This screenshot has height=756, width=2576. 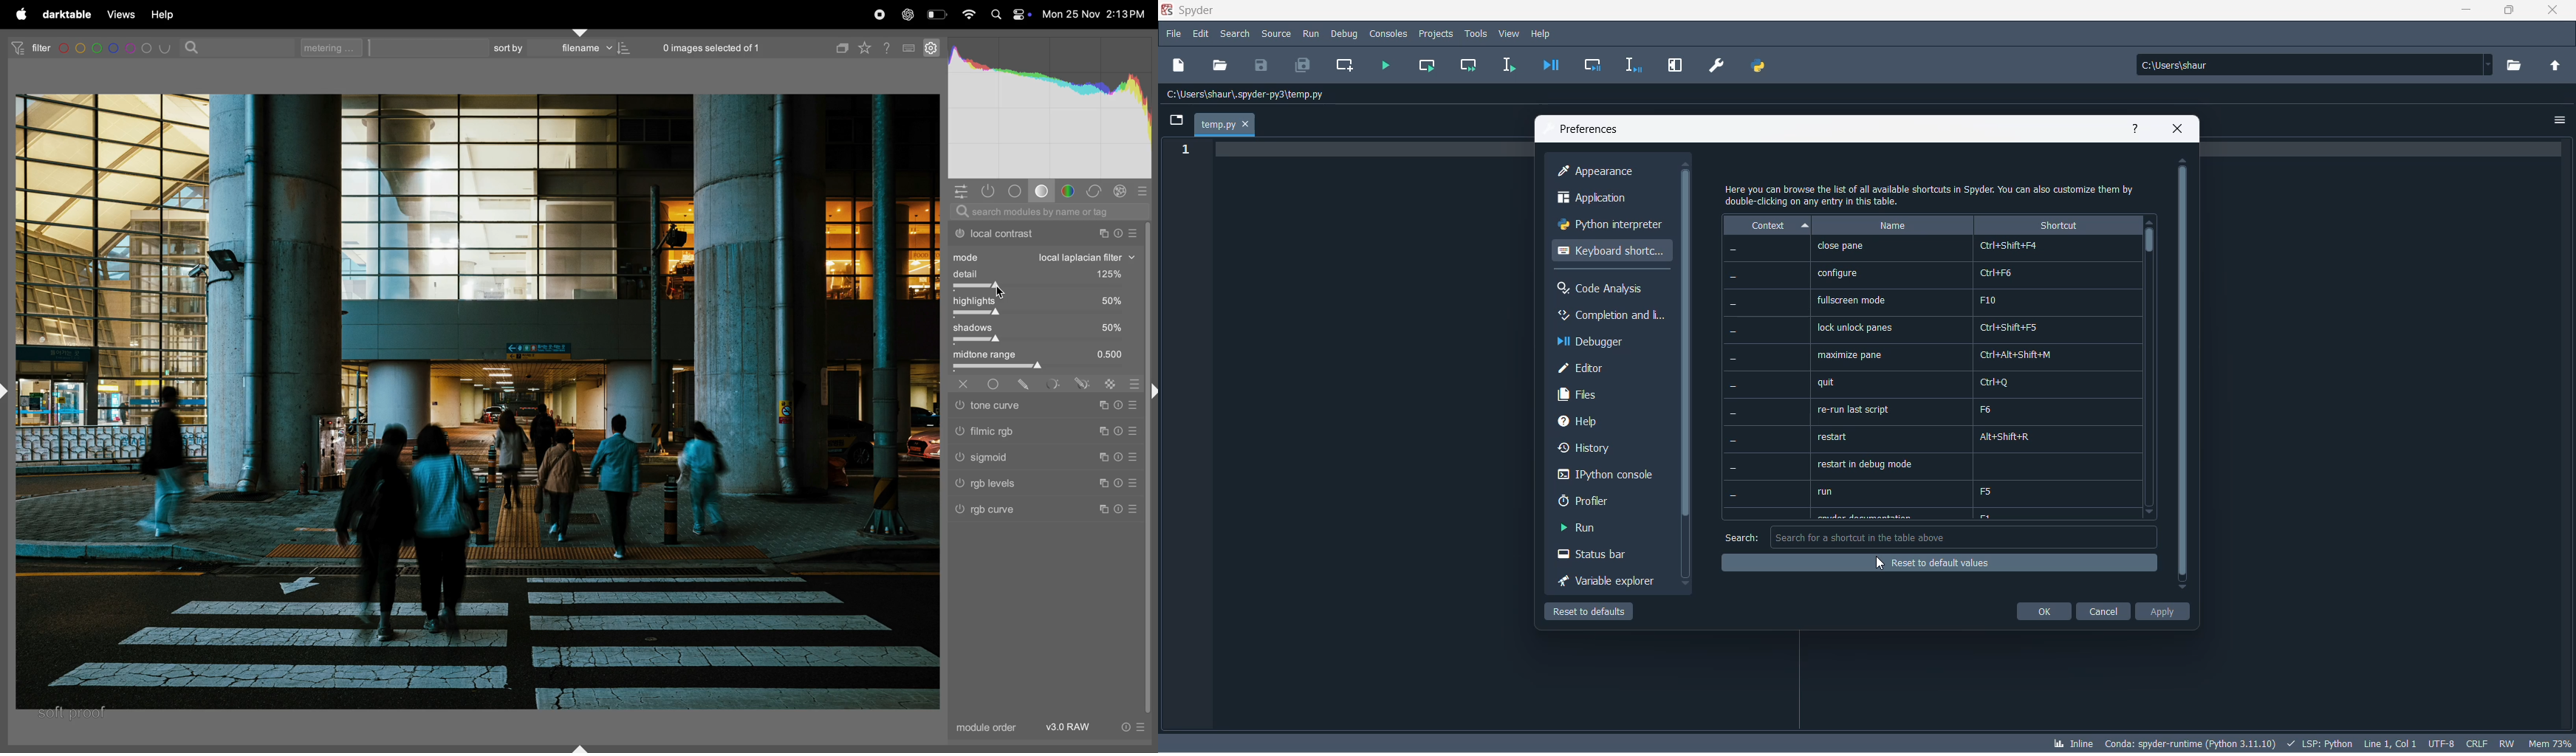 What do you see at coordinates (1040, 314) in the screenshot?
I see `toggle` at bounding box center [1040, 314].